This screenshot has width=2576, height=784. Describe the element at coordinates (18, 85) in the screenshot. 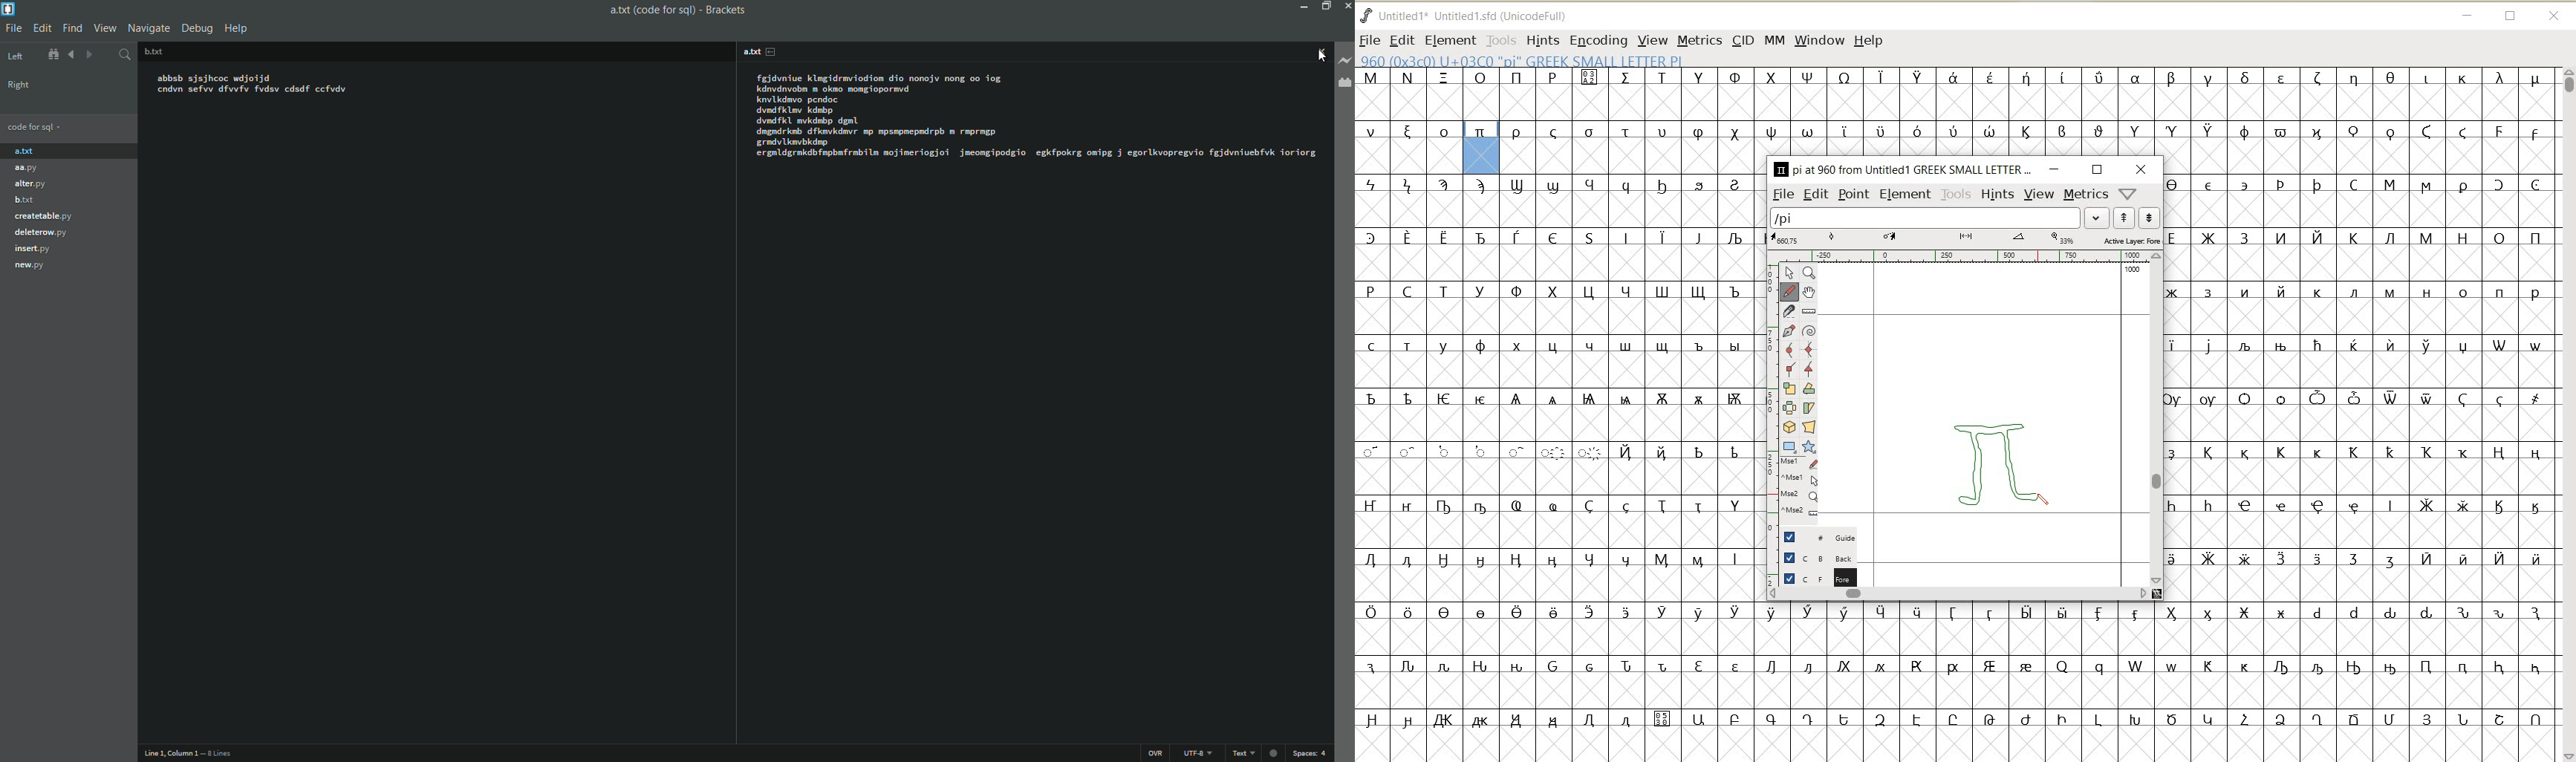

I see `right` at that location.